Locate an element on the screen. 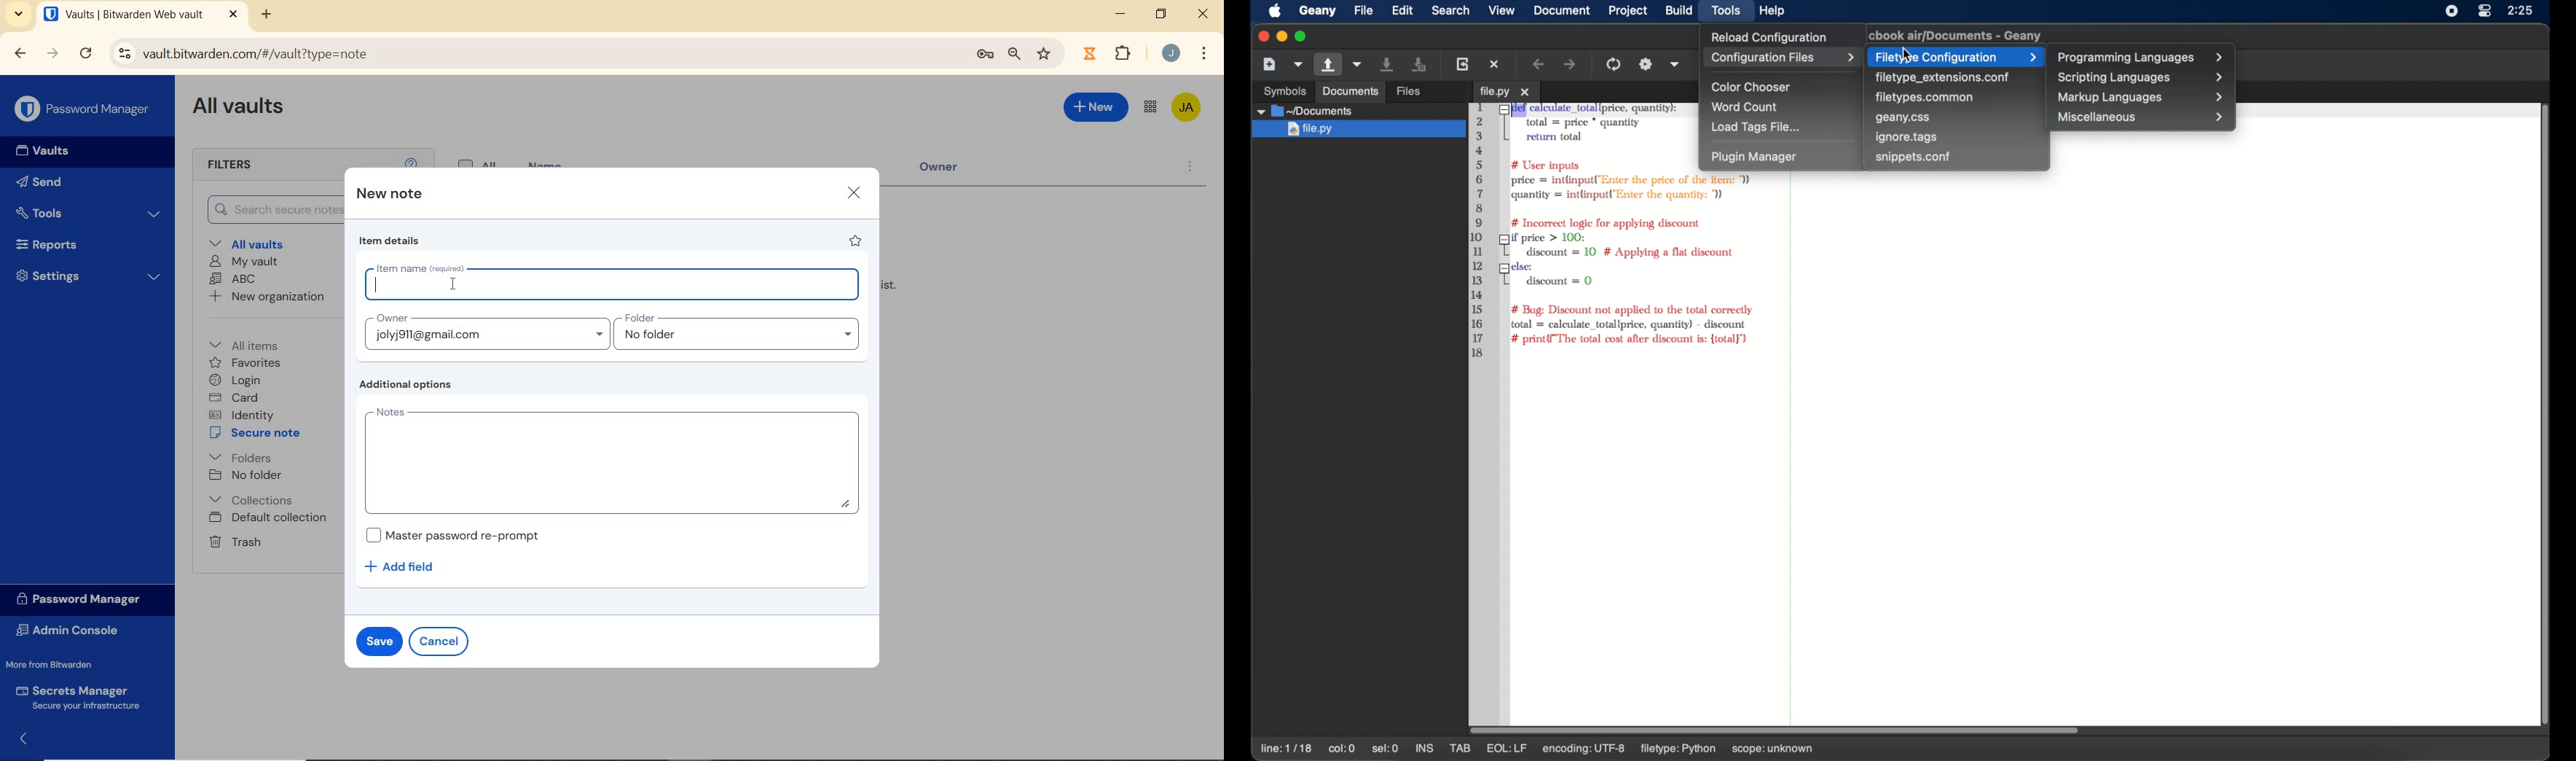 The height and width of the screenshot is (784, 2576). notes is located at coordinates (610, 458).